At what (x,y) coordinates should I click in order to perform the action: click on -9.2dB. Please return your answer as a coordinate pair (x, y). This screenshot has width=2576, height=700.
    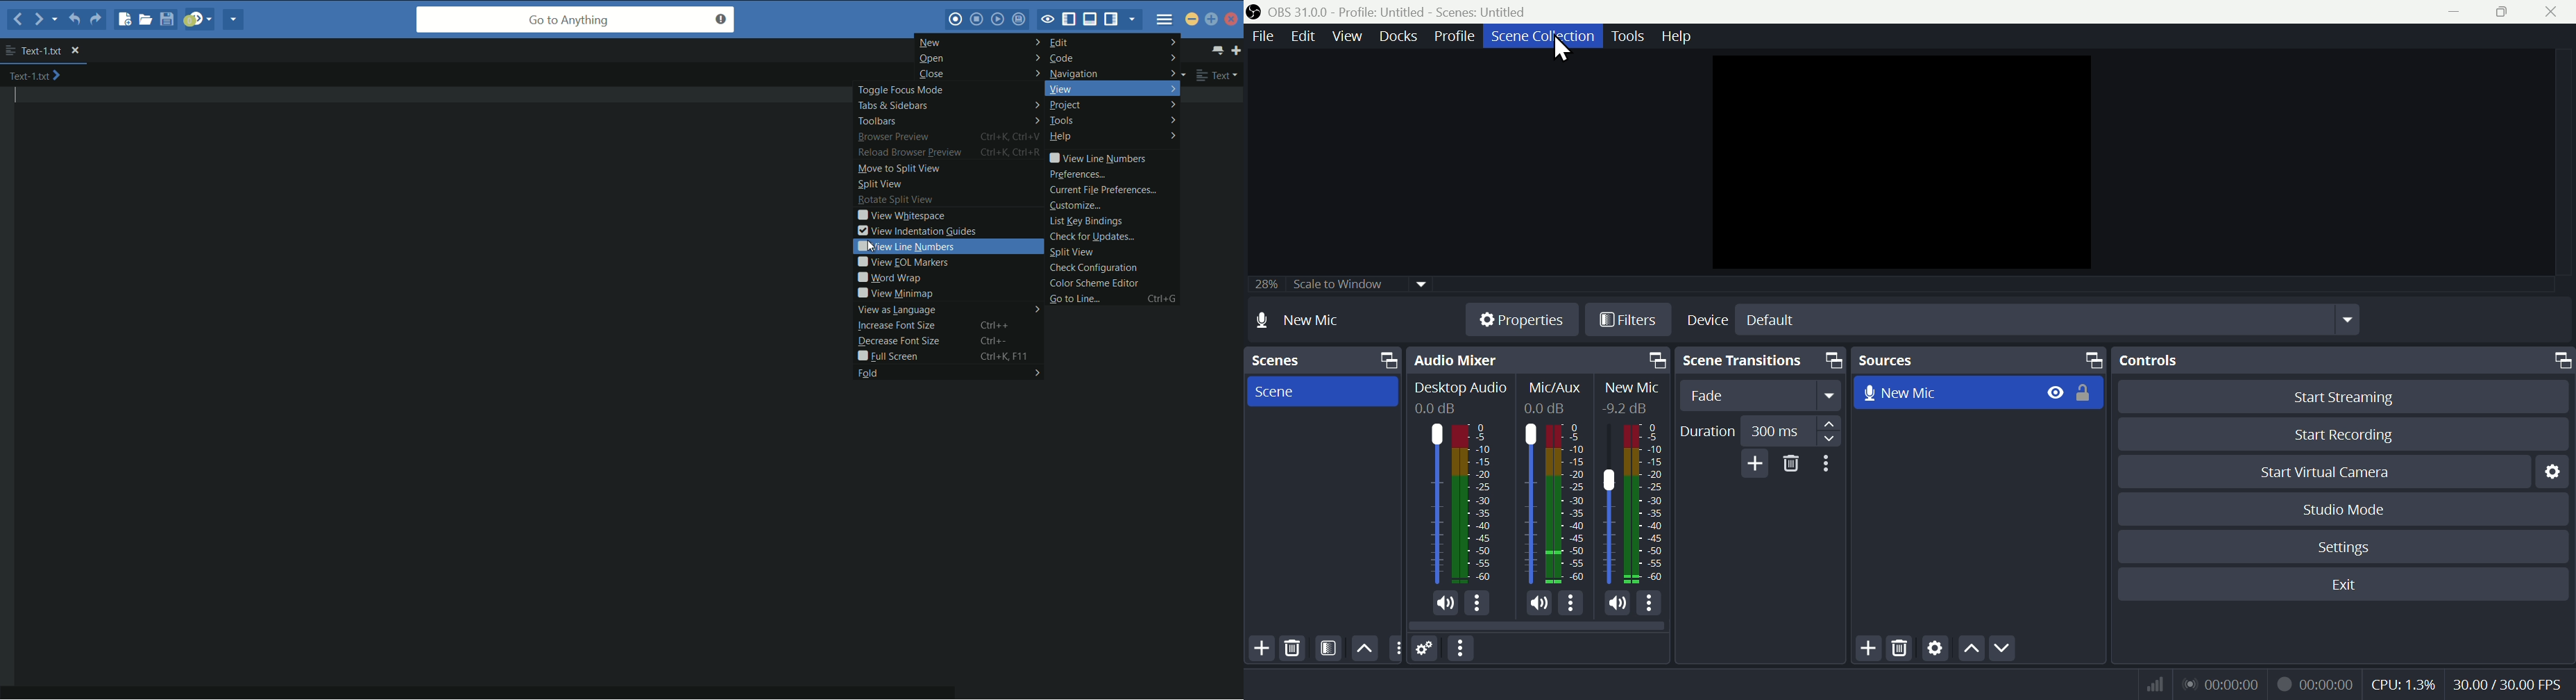
    Looking at the image, I should click on (1627, 409).